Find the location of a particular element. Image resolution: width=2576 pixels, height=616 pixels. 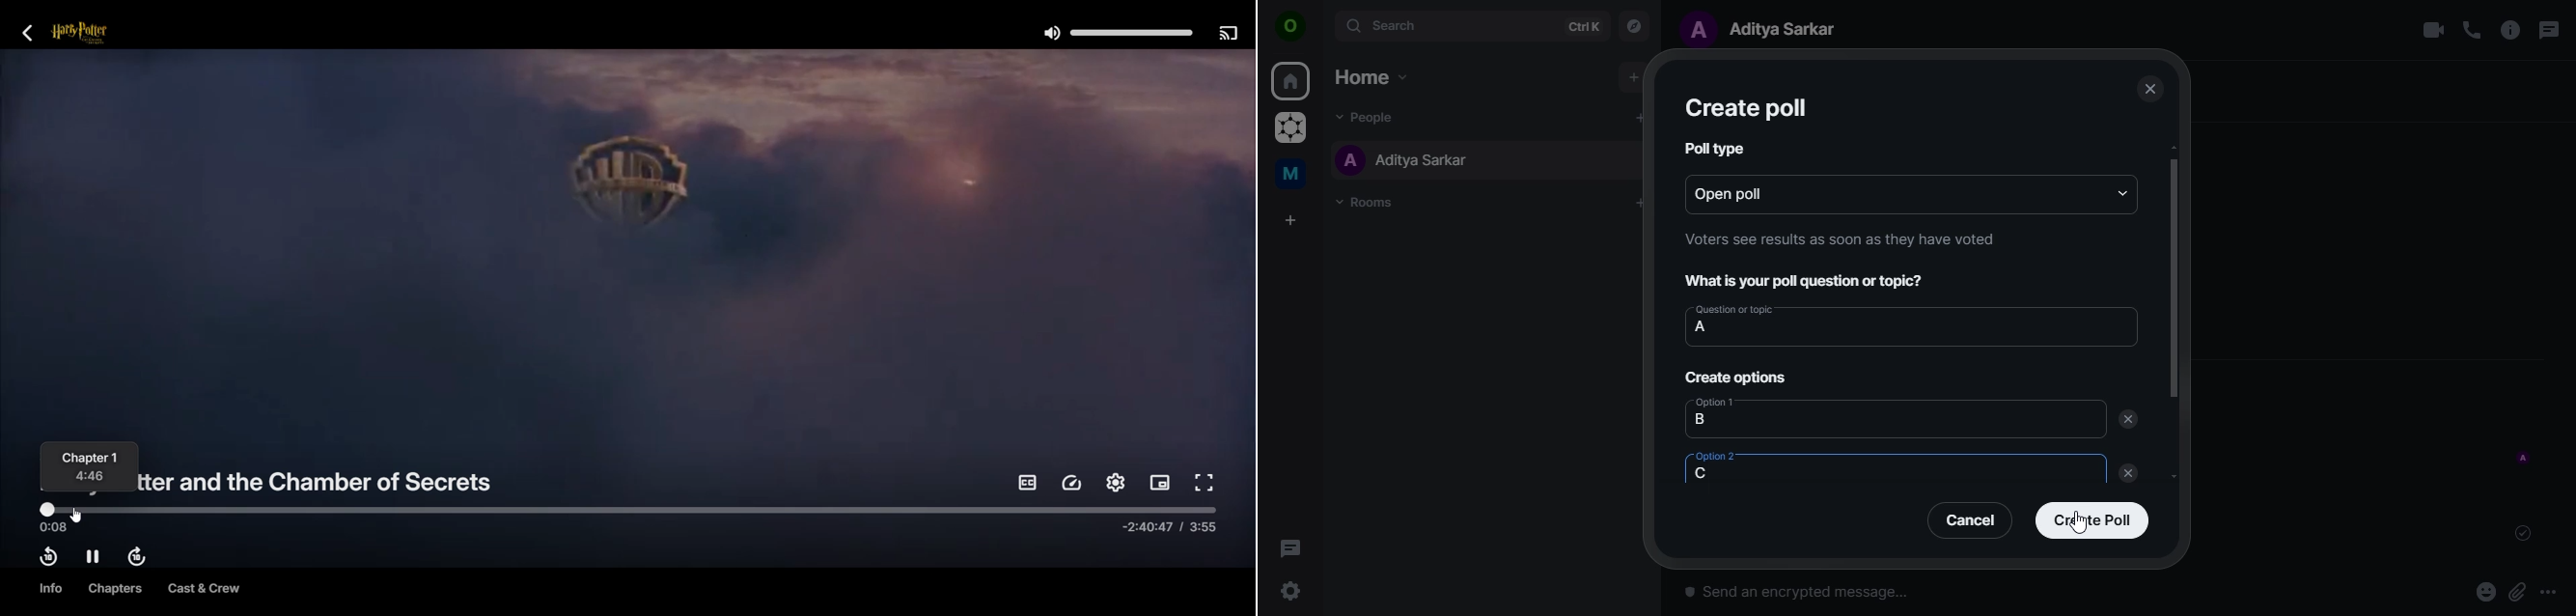

message sent is located at coordinates (2525, 533).